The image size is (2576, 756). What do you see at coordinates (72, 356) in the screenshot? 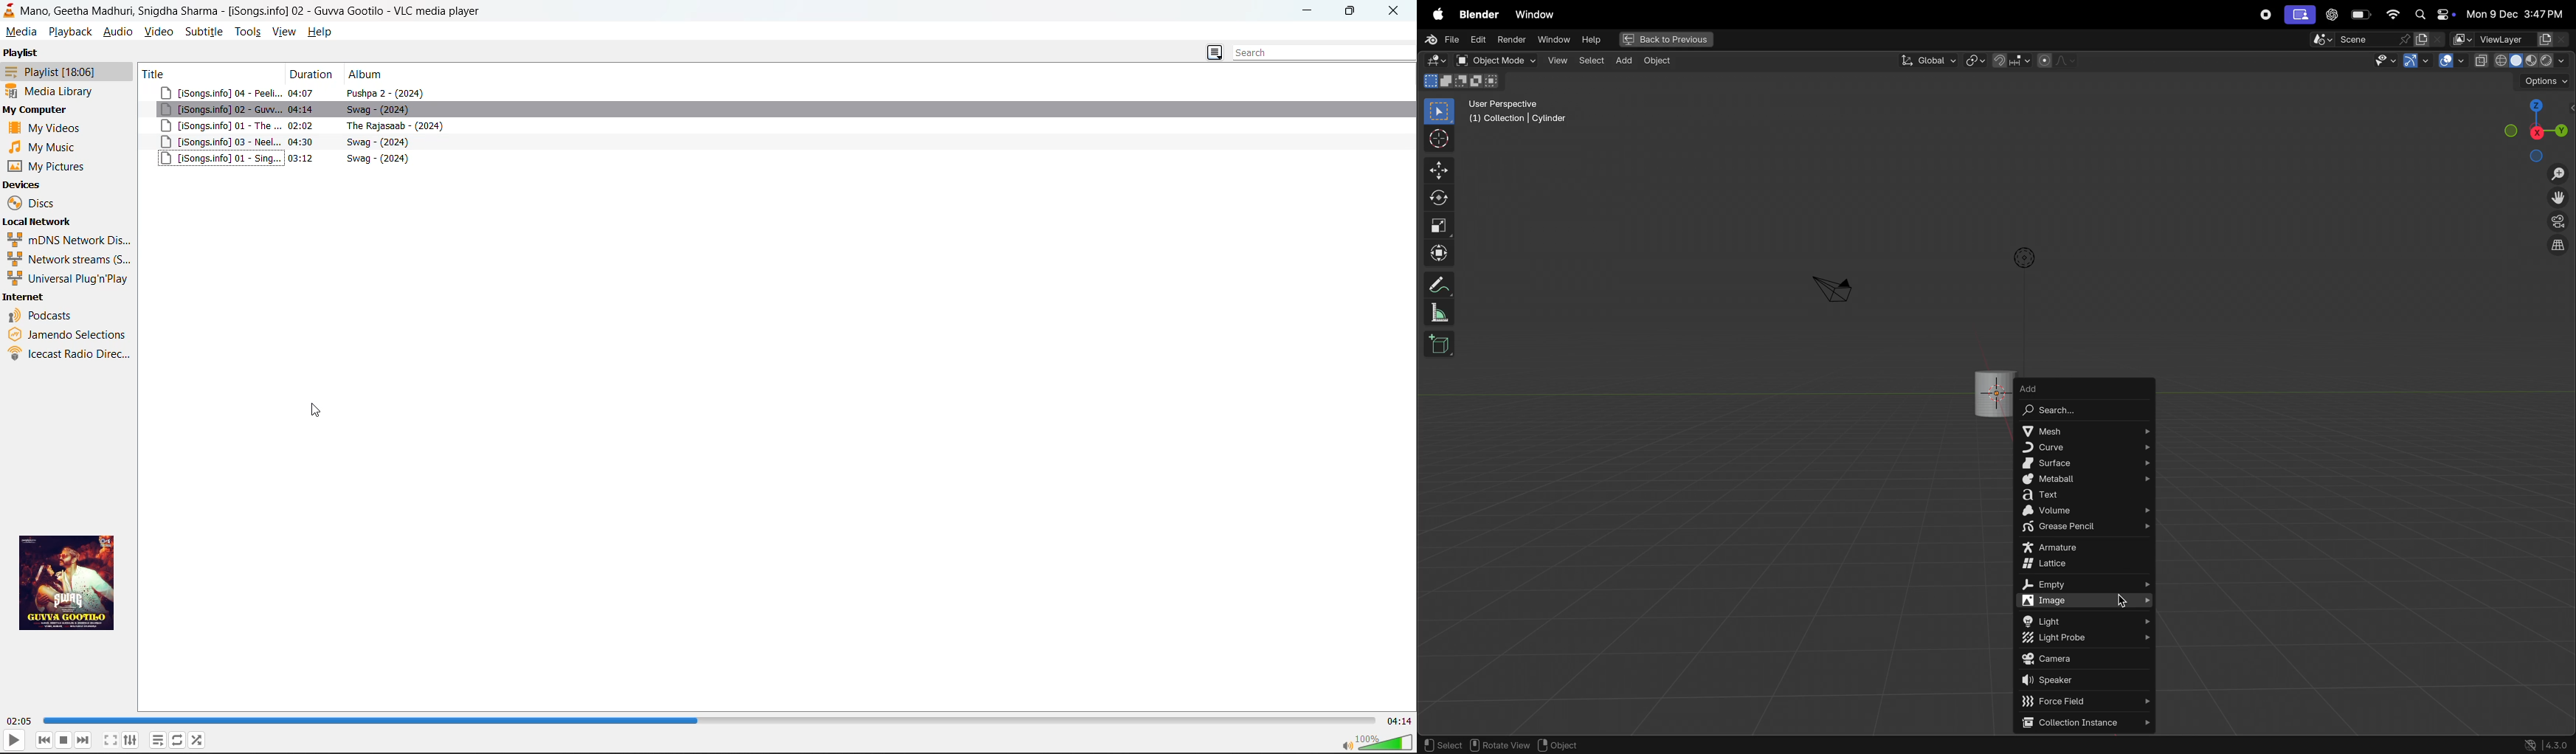
I see `icecast` at bounding box center [72, 356].